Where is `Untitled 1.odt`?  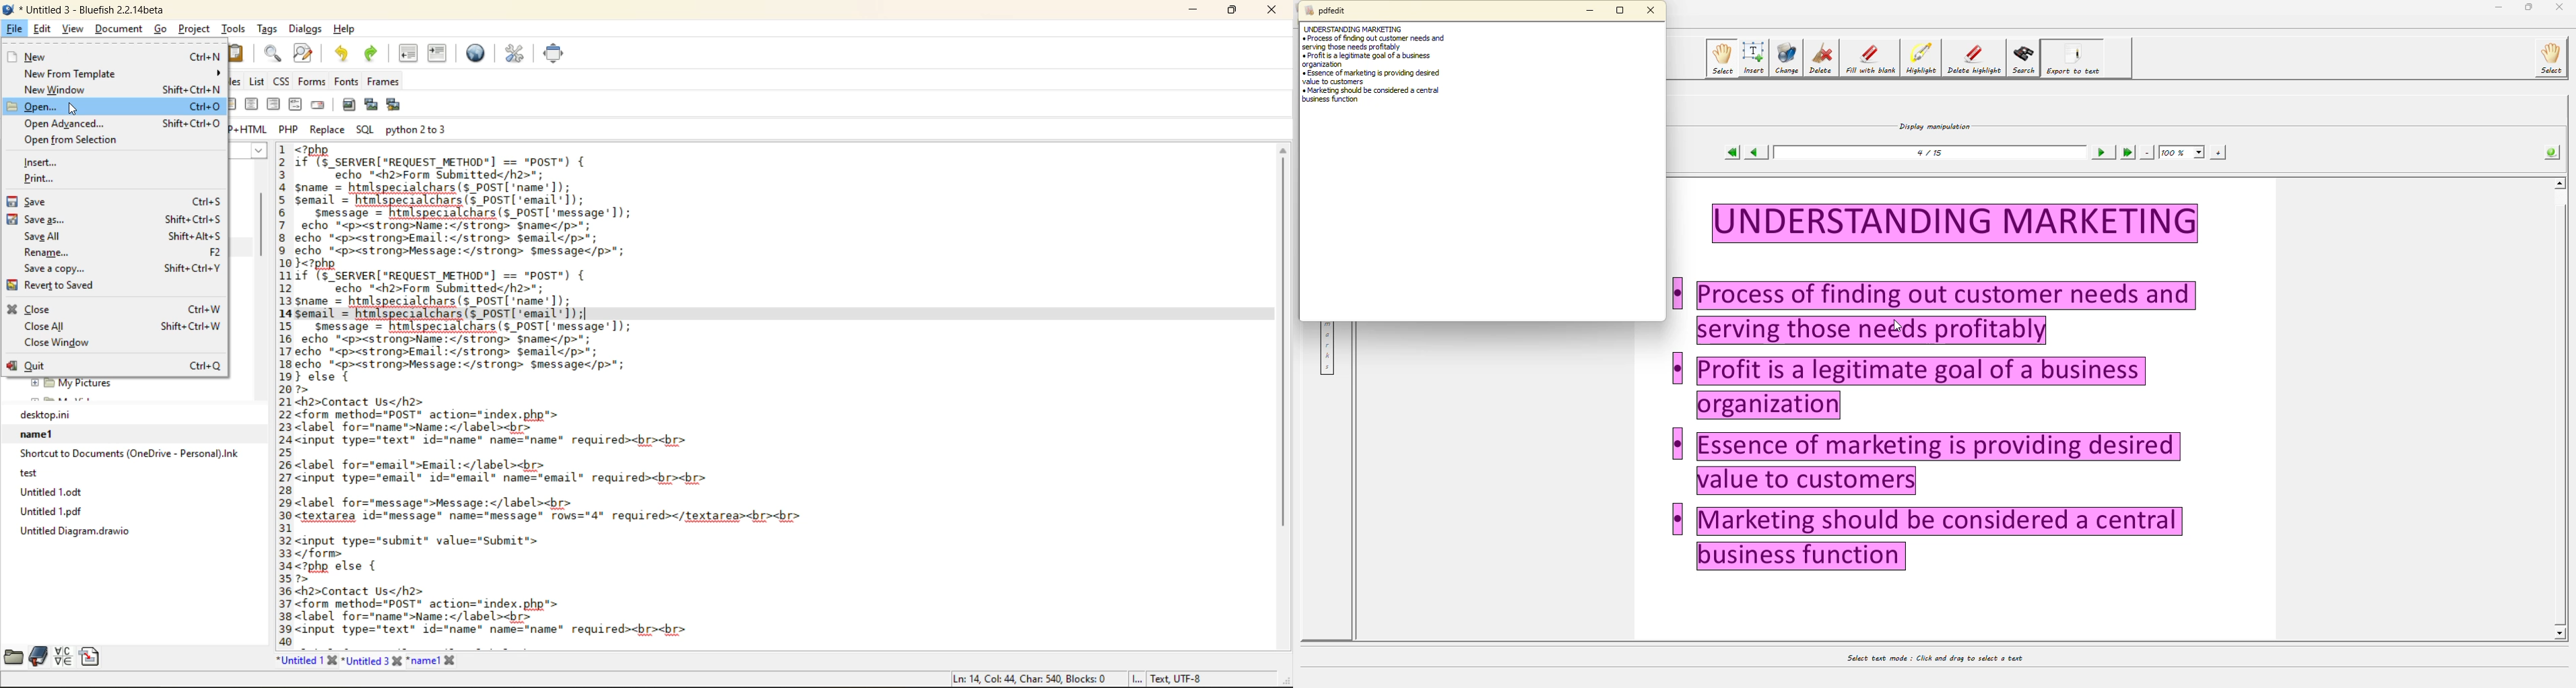
Untitled 1.odt is located at coordinates (134, 491).